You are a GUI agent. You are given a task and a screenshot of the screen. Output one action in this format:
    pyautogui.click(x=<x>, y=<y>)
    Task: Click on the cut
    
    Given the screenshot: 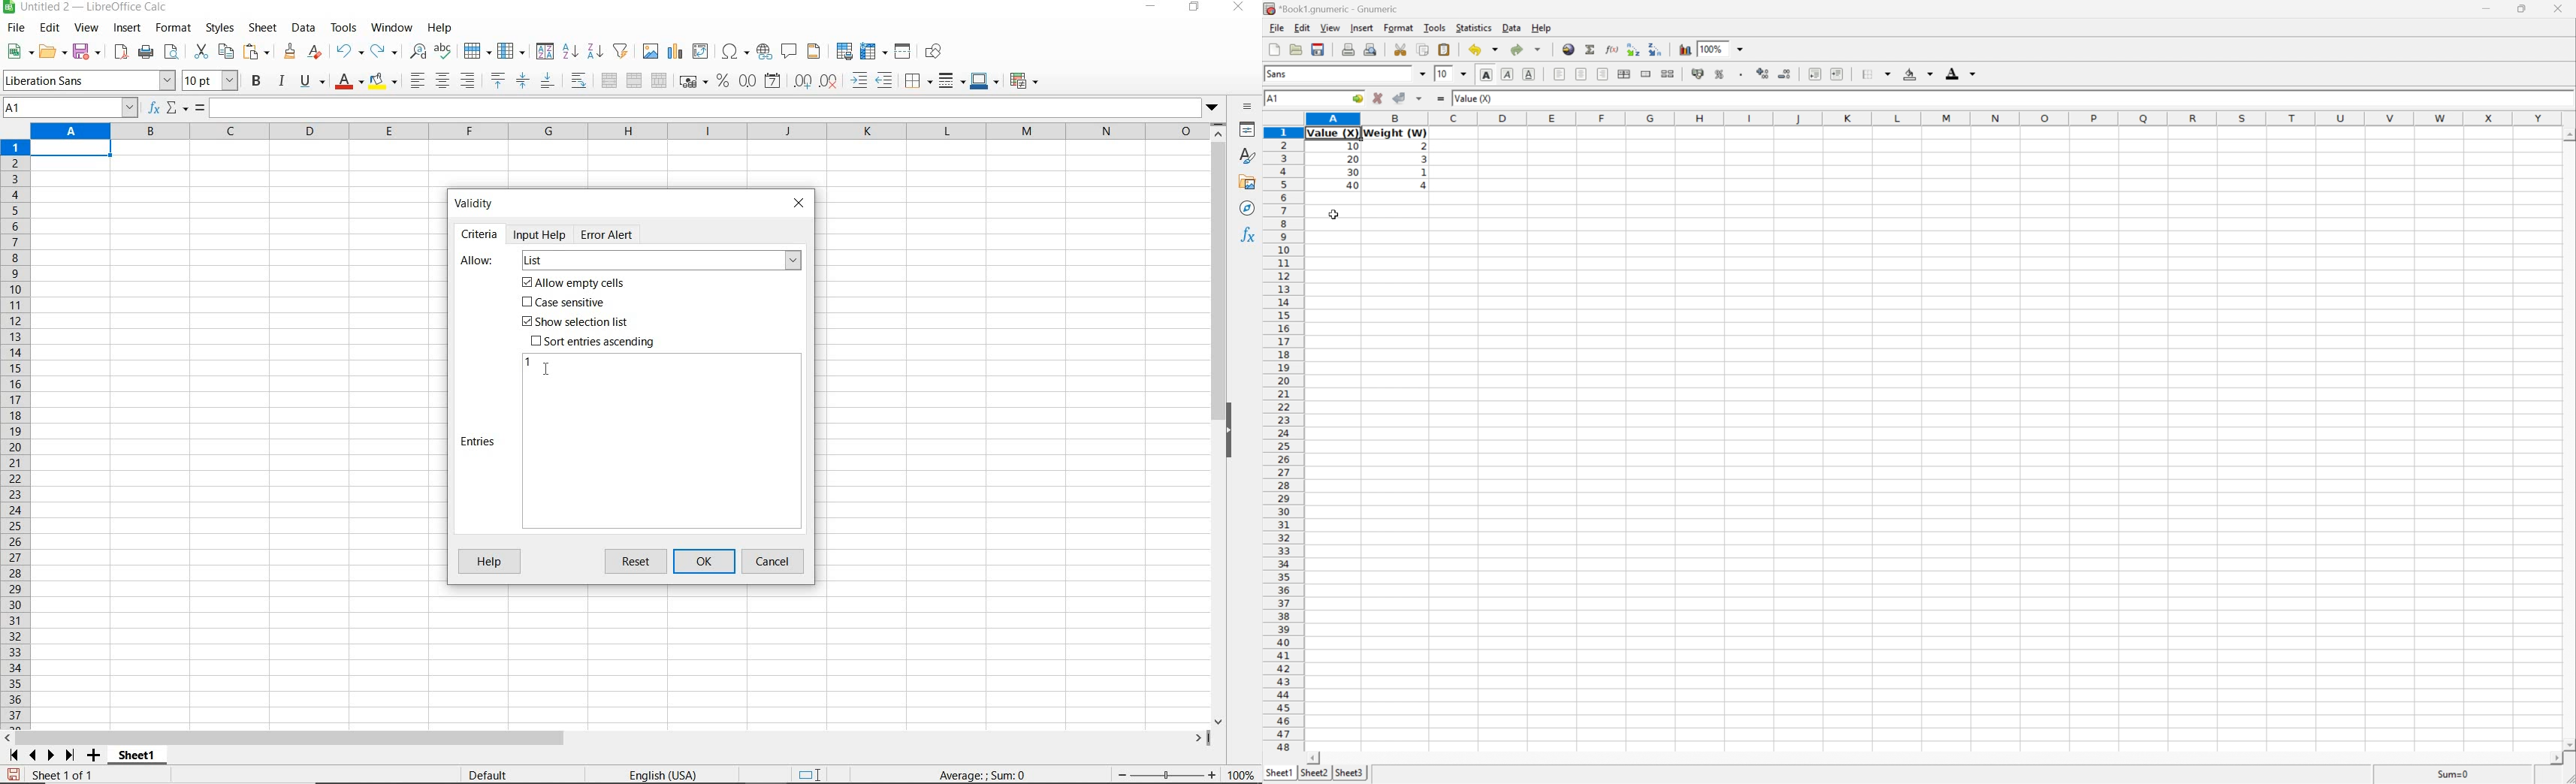 What is the action you would take?
    pyautogui.click(x=201, y=52)
    